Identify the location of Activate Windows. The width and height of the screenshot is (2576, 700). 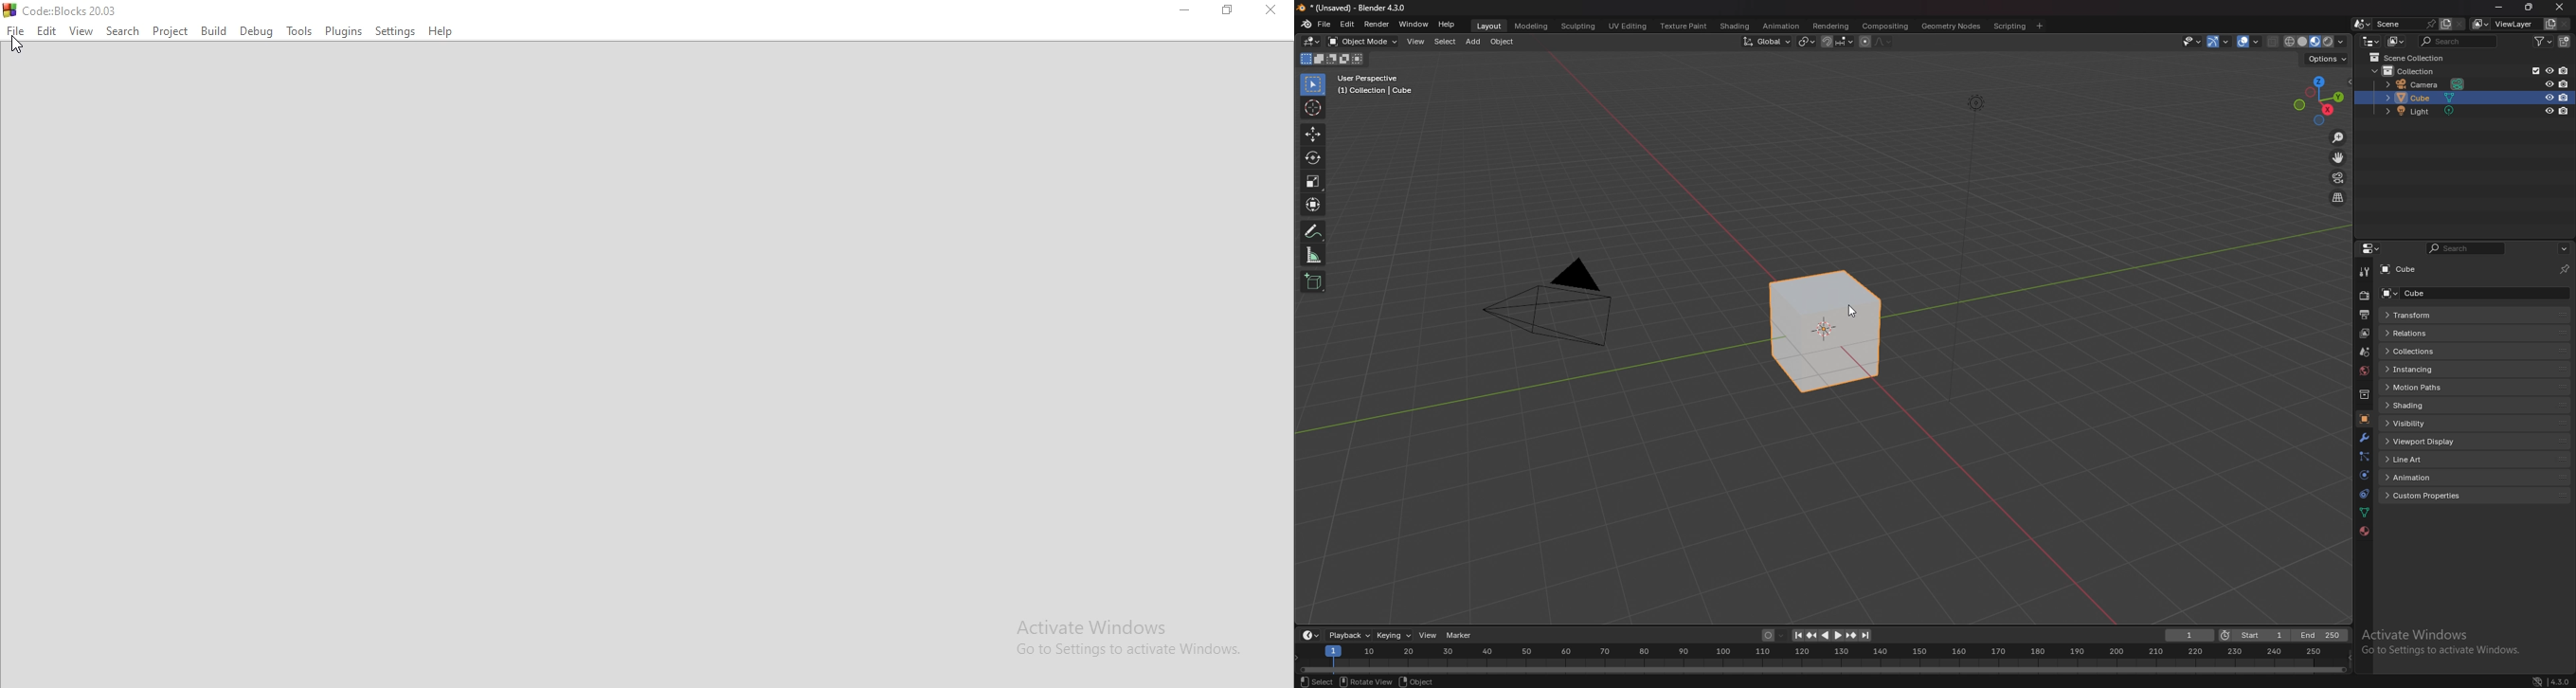
(2453, 639).